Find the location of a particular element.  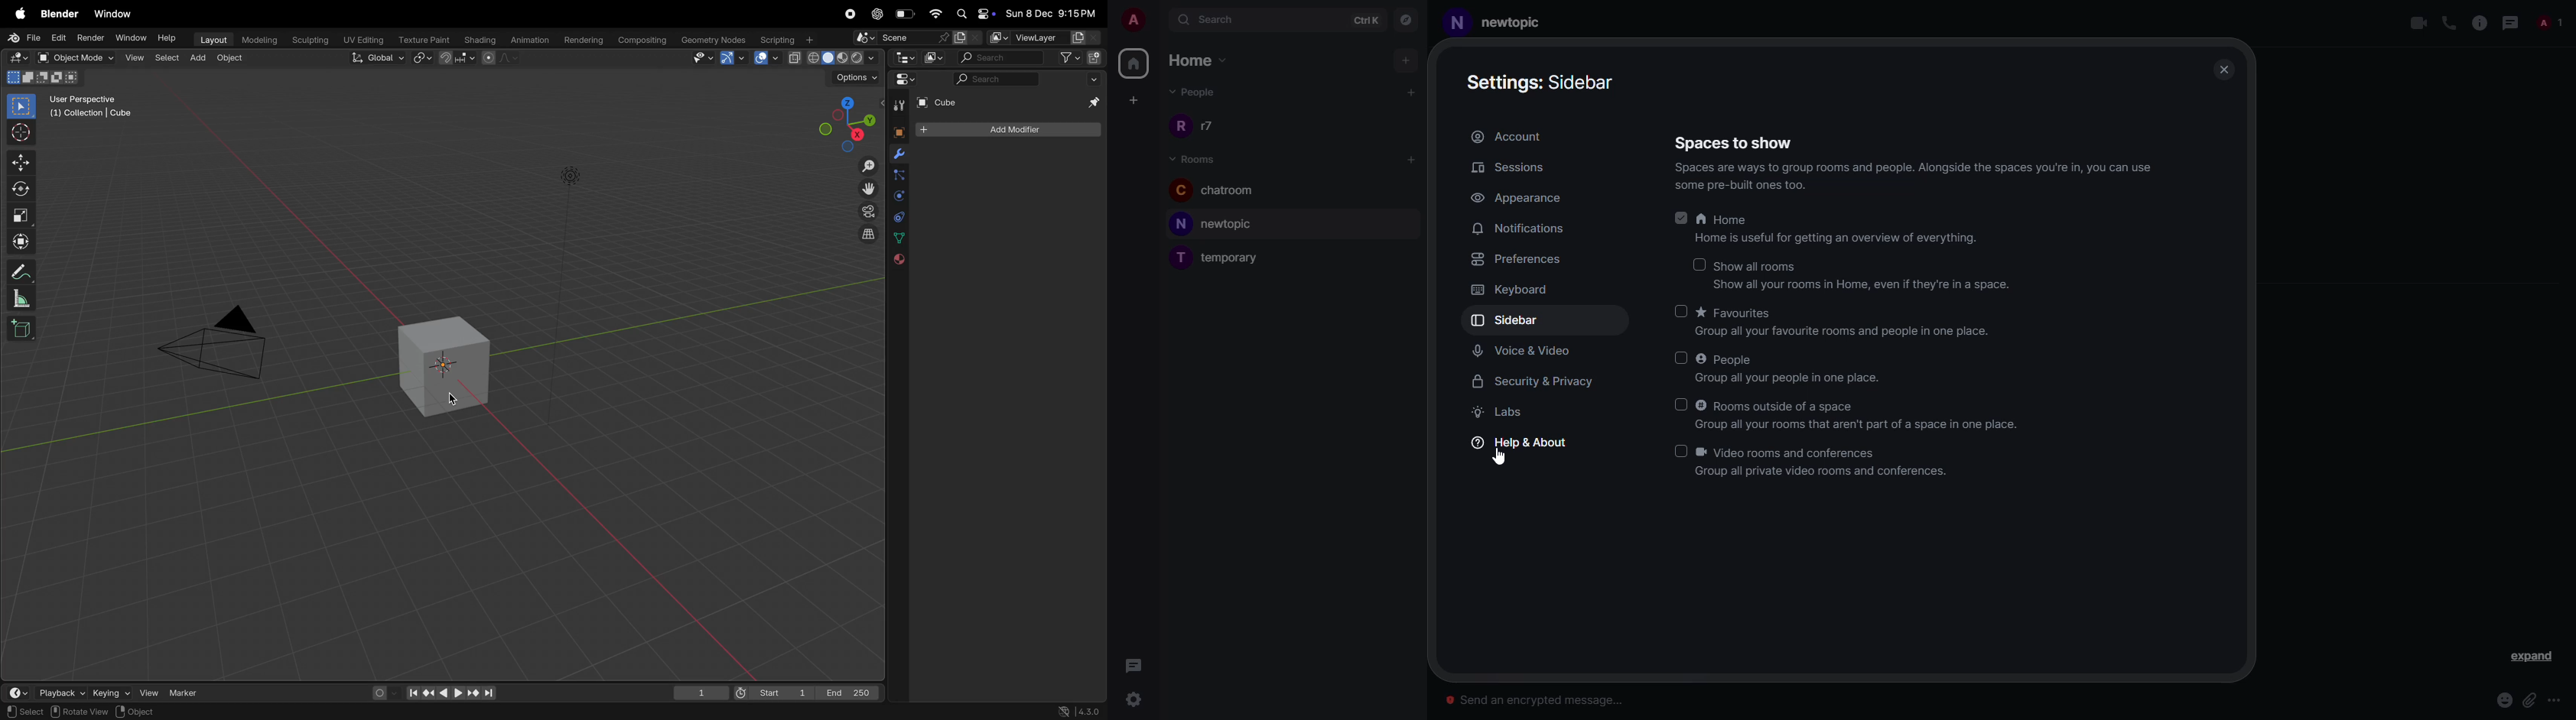

info is located at coordinates (1865, 286).